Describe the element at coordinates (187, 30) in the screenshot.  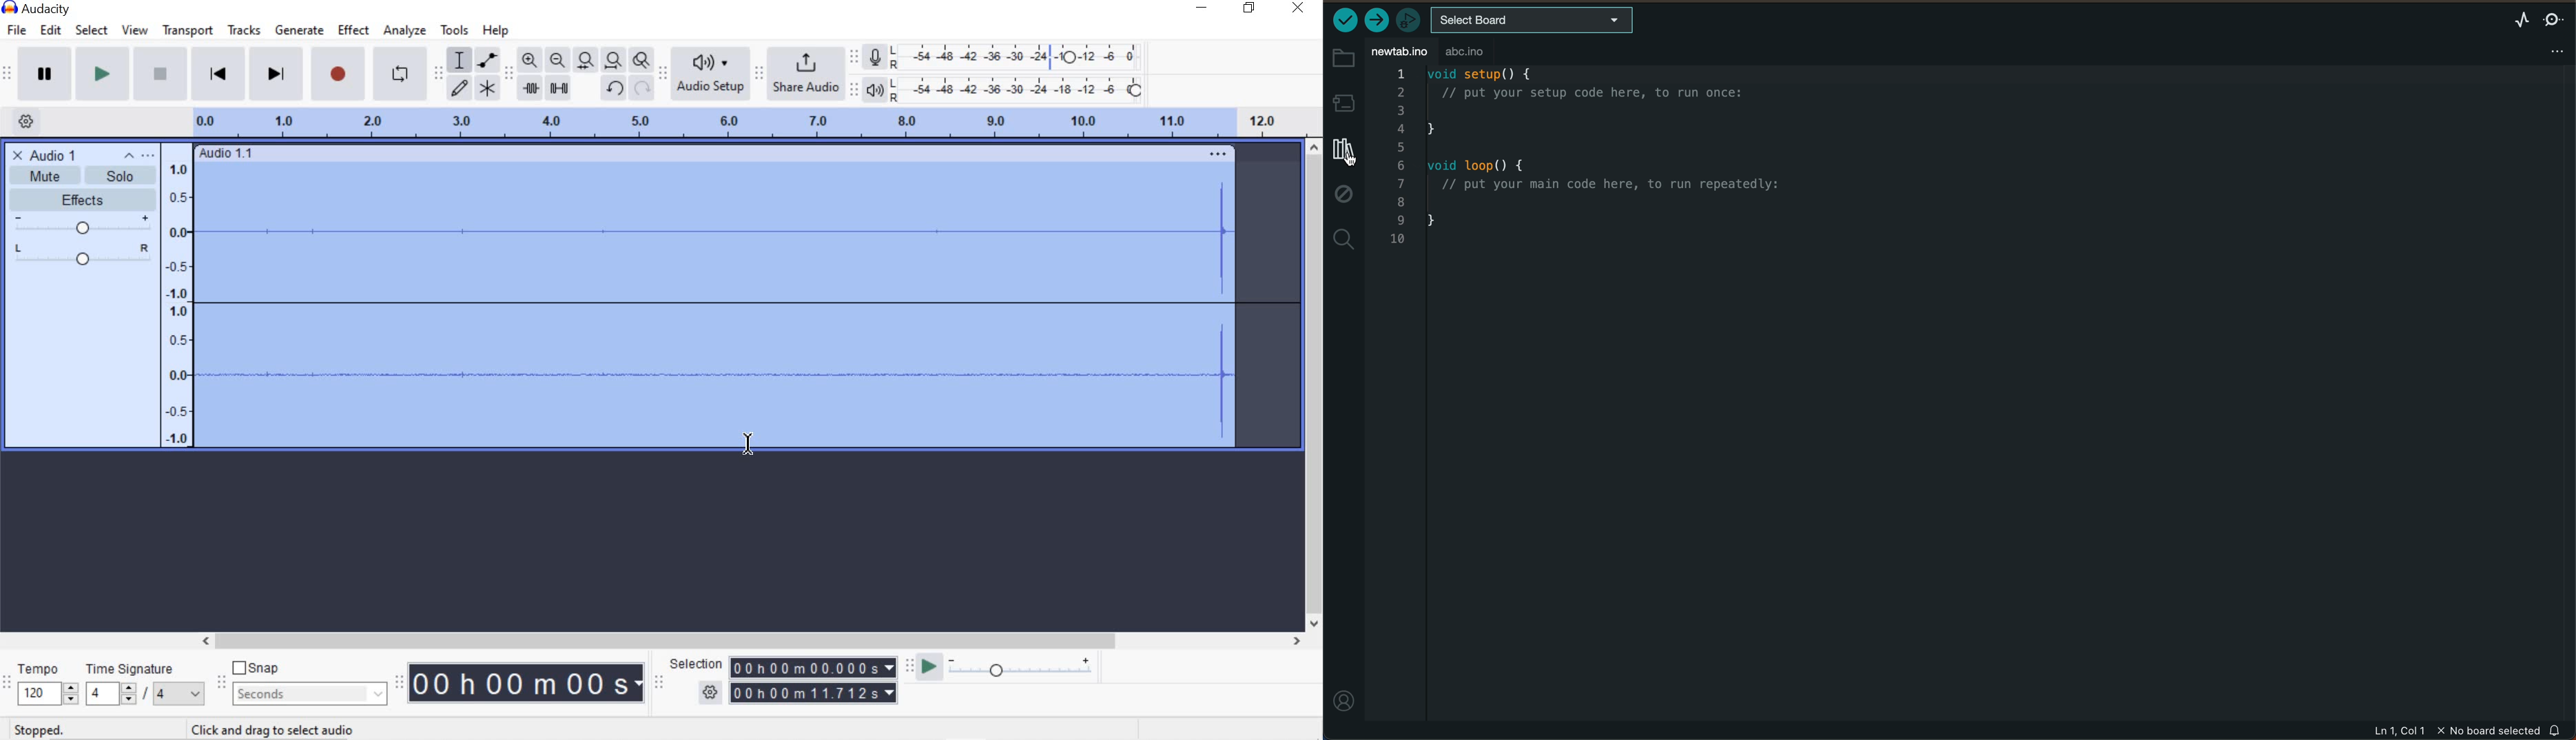
I see `transport` at that location.